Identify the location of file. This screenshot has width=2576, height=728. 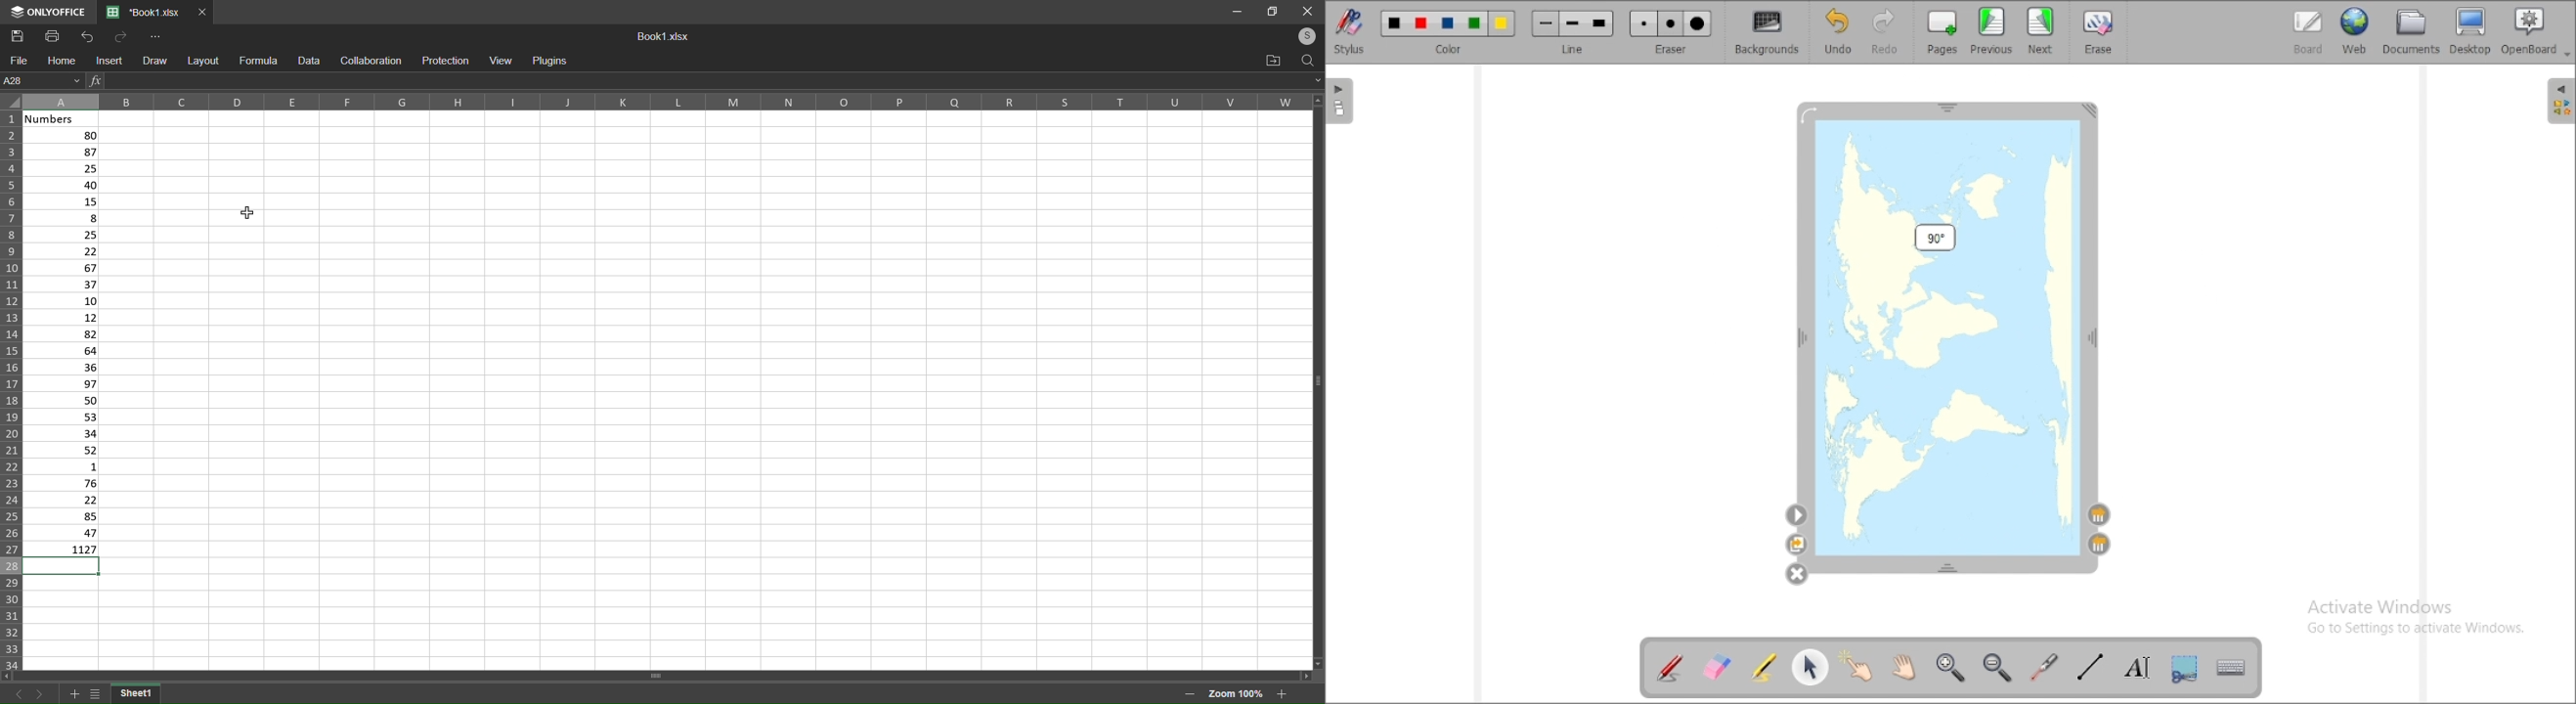
(19, 61).